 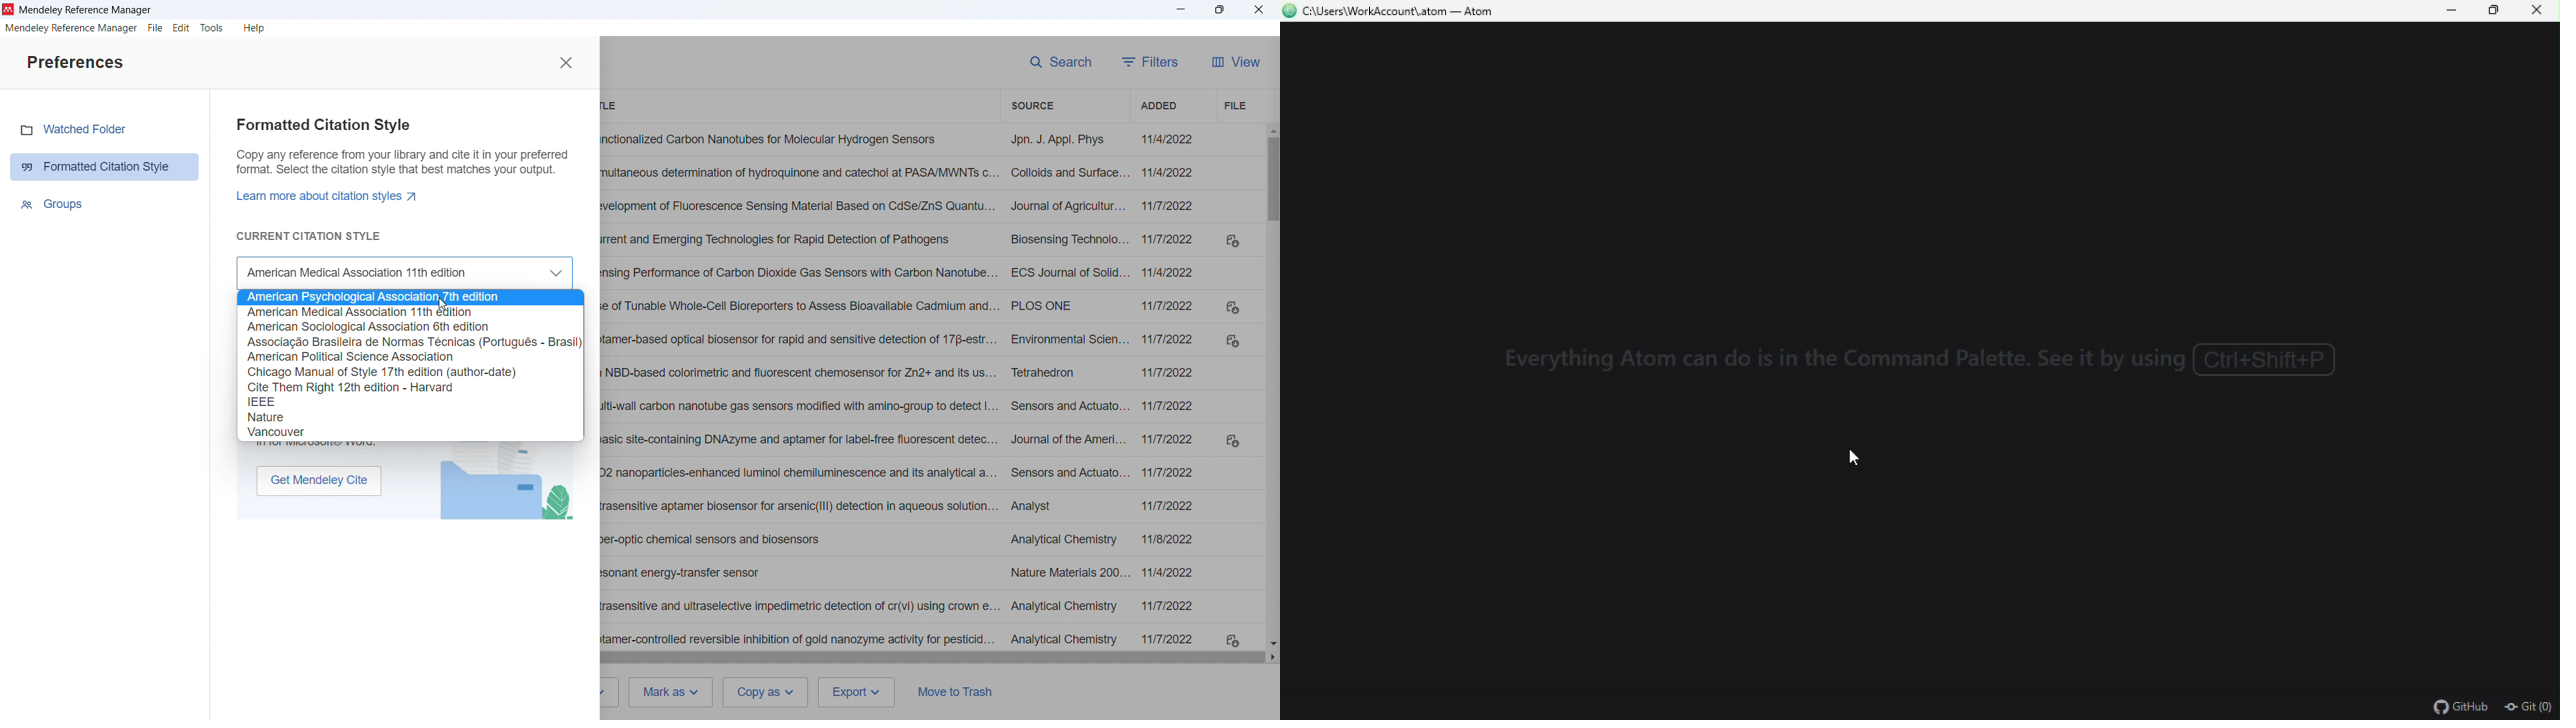 What do you see at coordinates (1918, 360) in the screenshot?
I see `Everything Atom can do is in the Command Palette. See it by using ( Ctrl+Shift+P` at bounding box center [1918, 360].